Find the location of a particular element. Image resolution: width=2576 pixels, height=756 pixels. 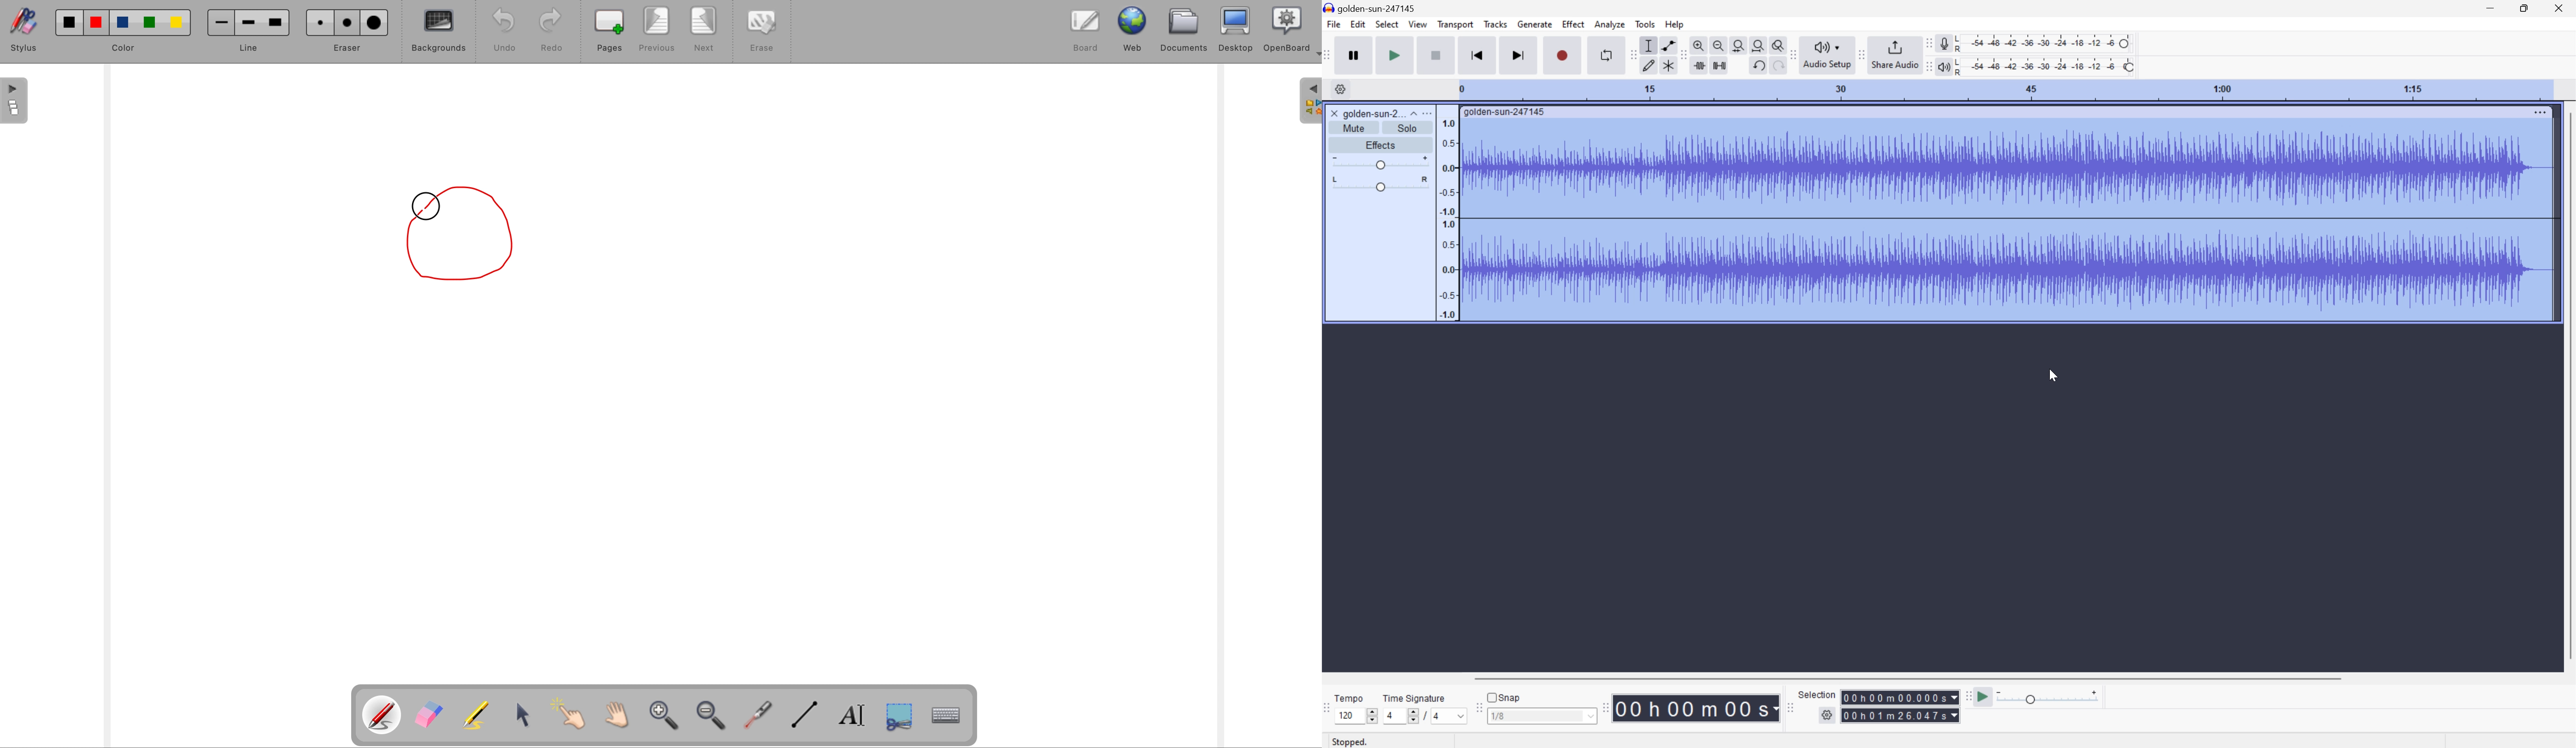

Tempo is located at coordinates (1349, 697).